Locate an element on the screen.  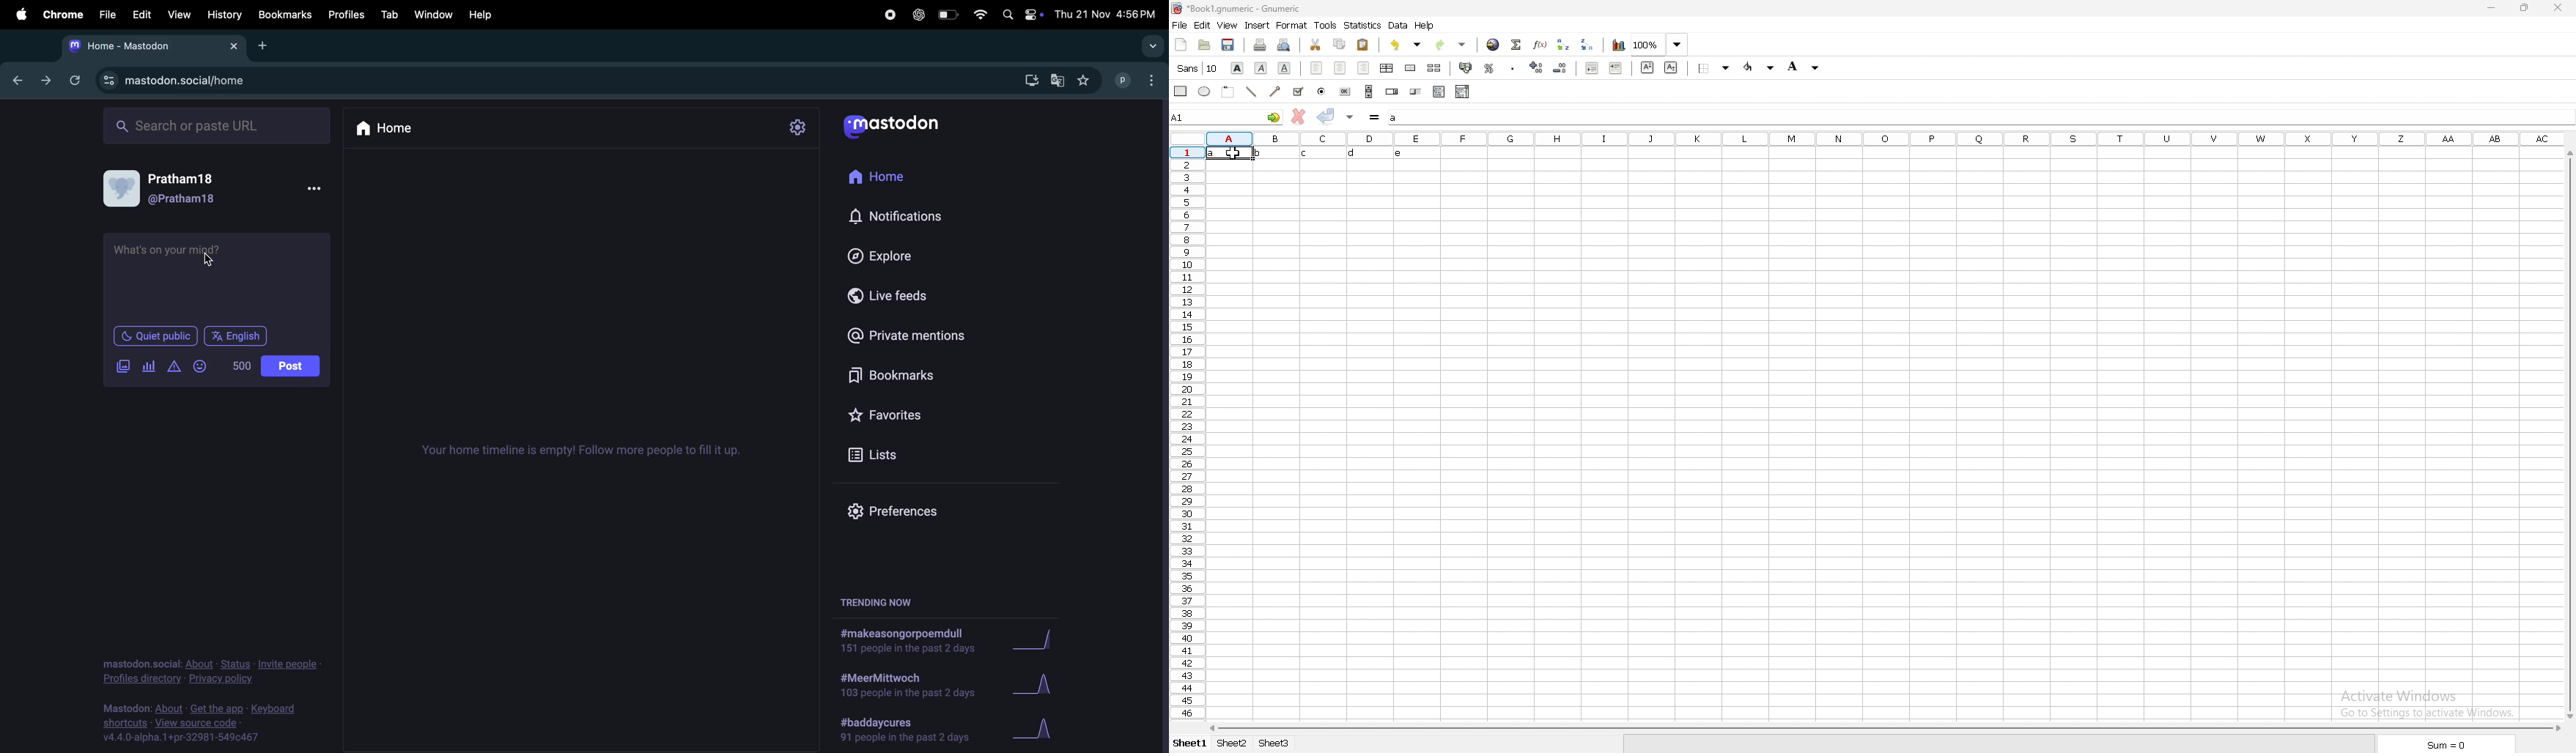
hastag is located at coordinates (899, 642).